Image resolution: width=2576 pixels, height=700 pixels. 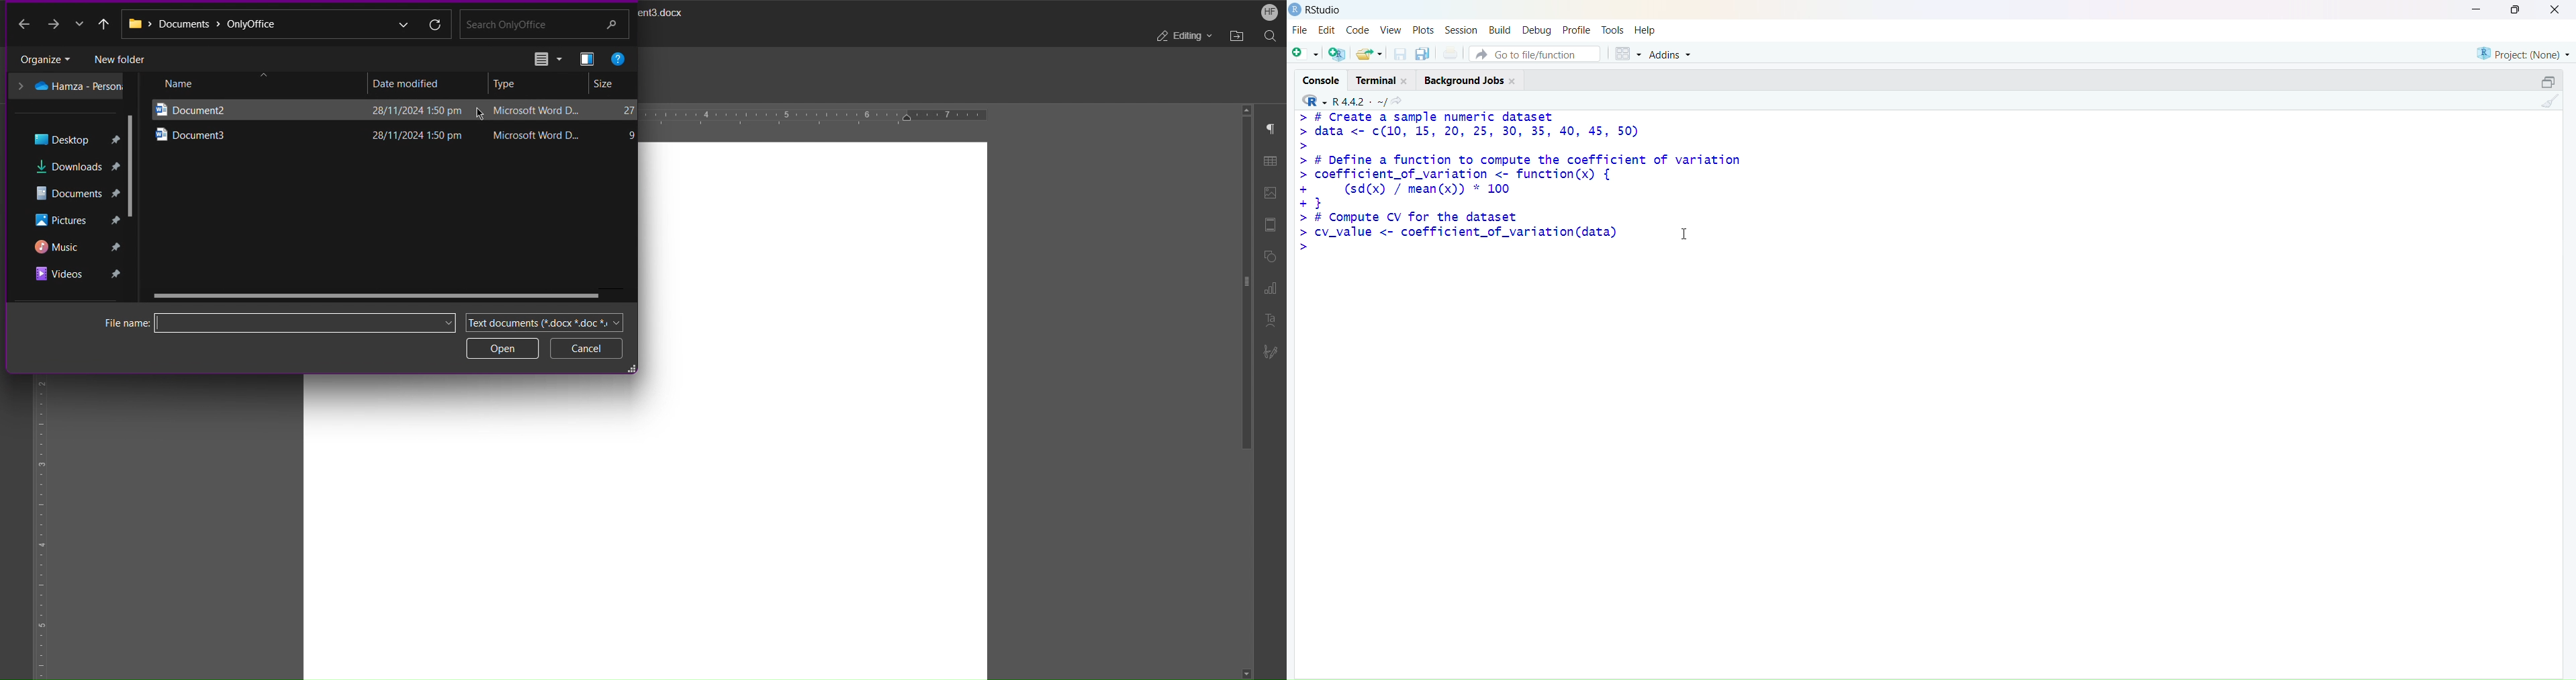 I want to click on R 4.4.2 ~/, so click(x=1359, y=101).